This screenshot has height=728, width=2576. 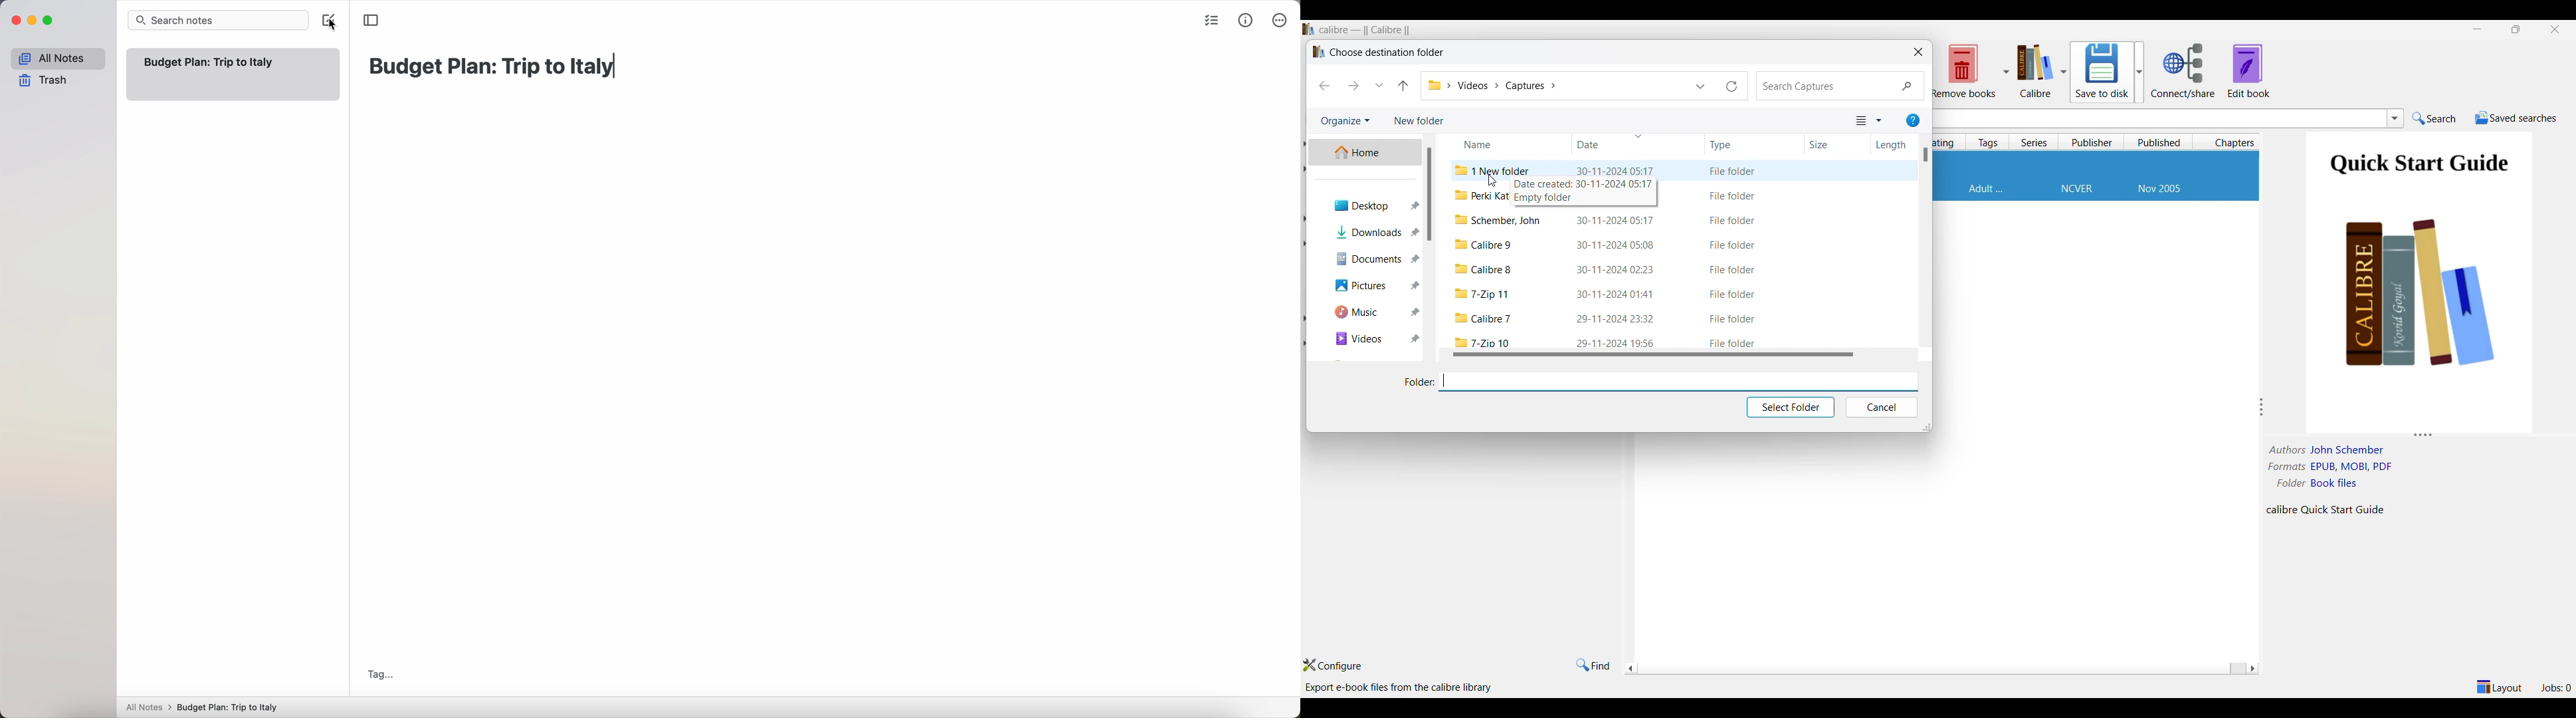 I want to click on Search, so click(x=2434, y=118).